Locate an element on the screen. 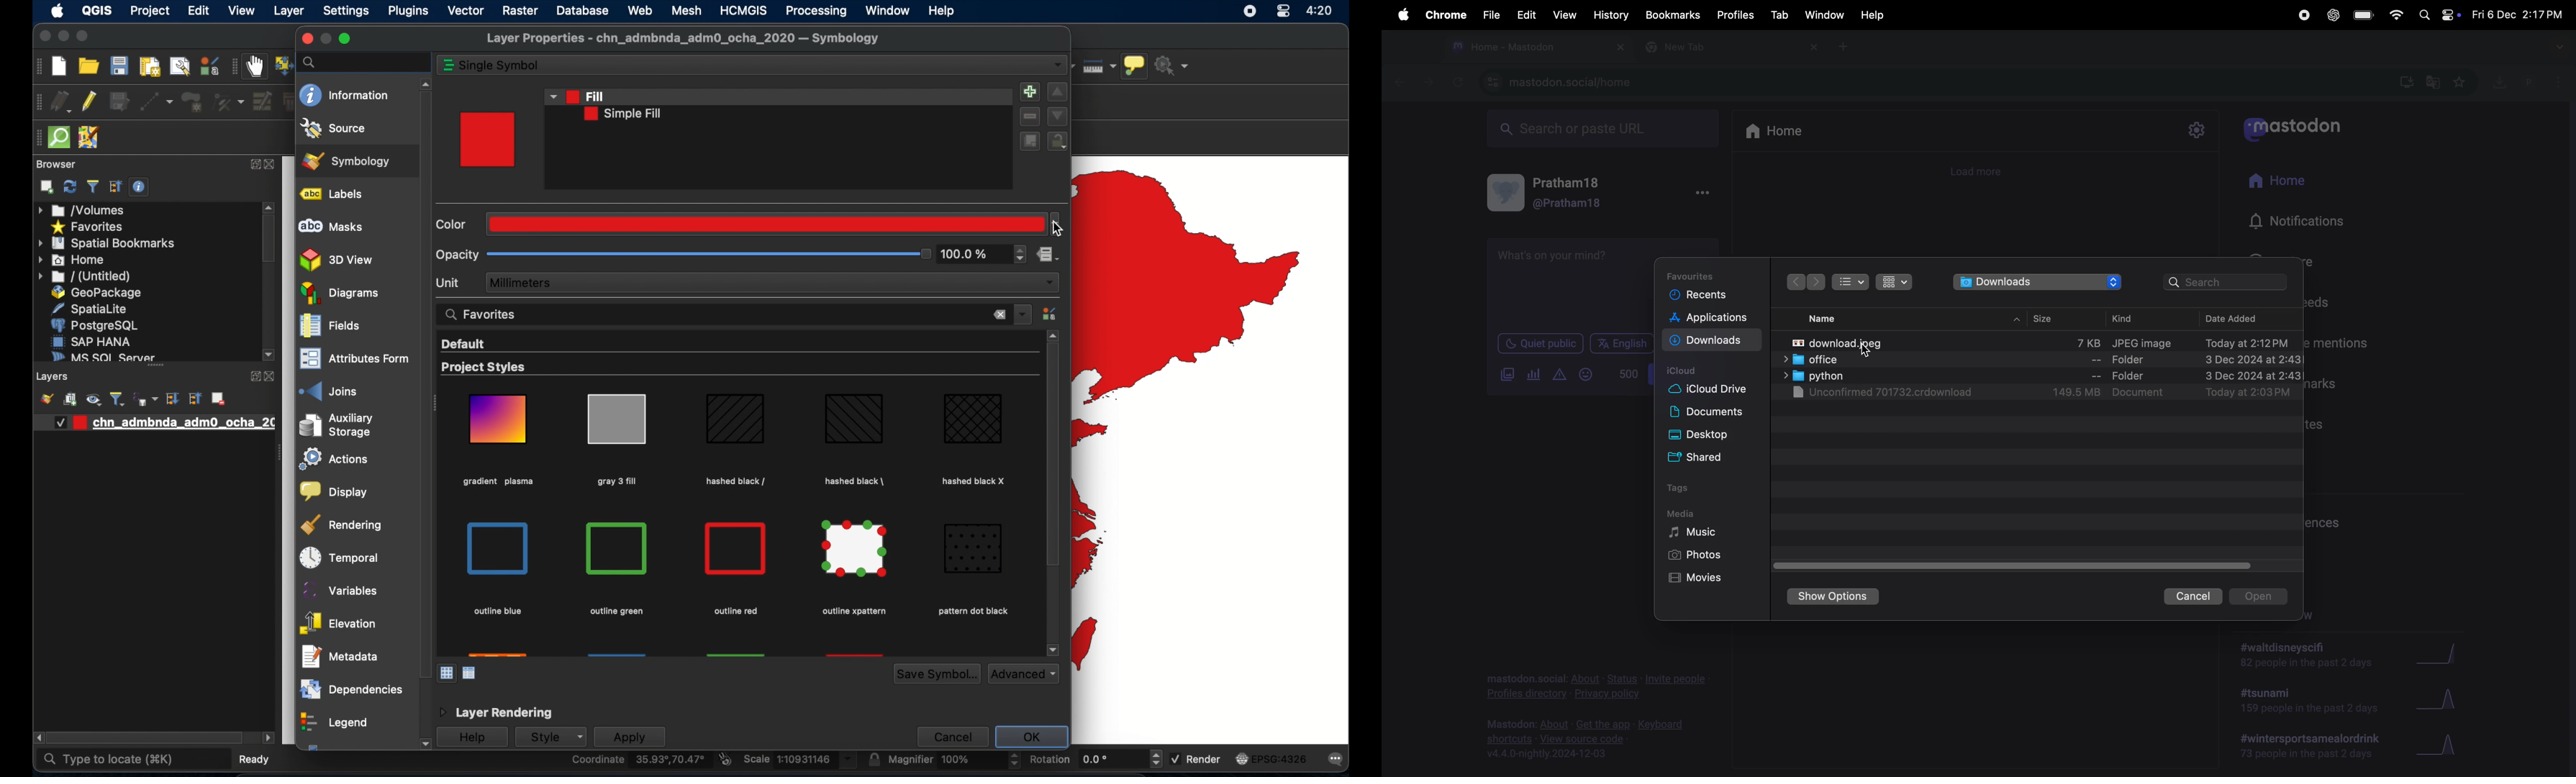 The image size is (2576, 784). increase or decrease rotation value is located at coordinates (1158, 759).